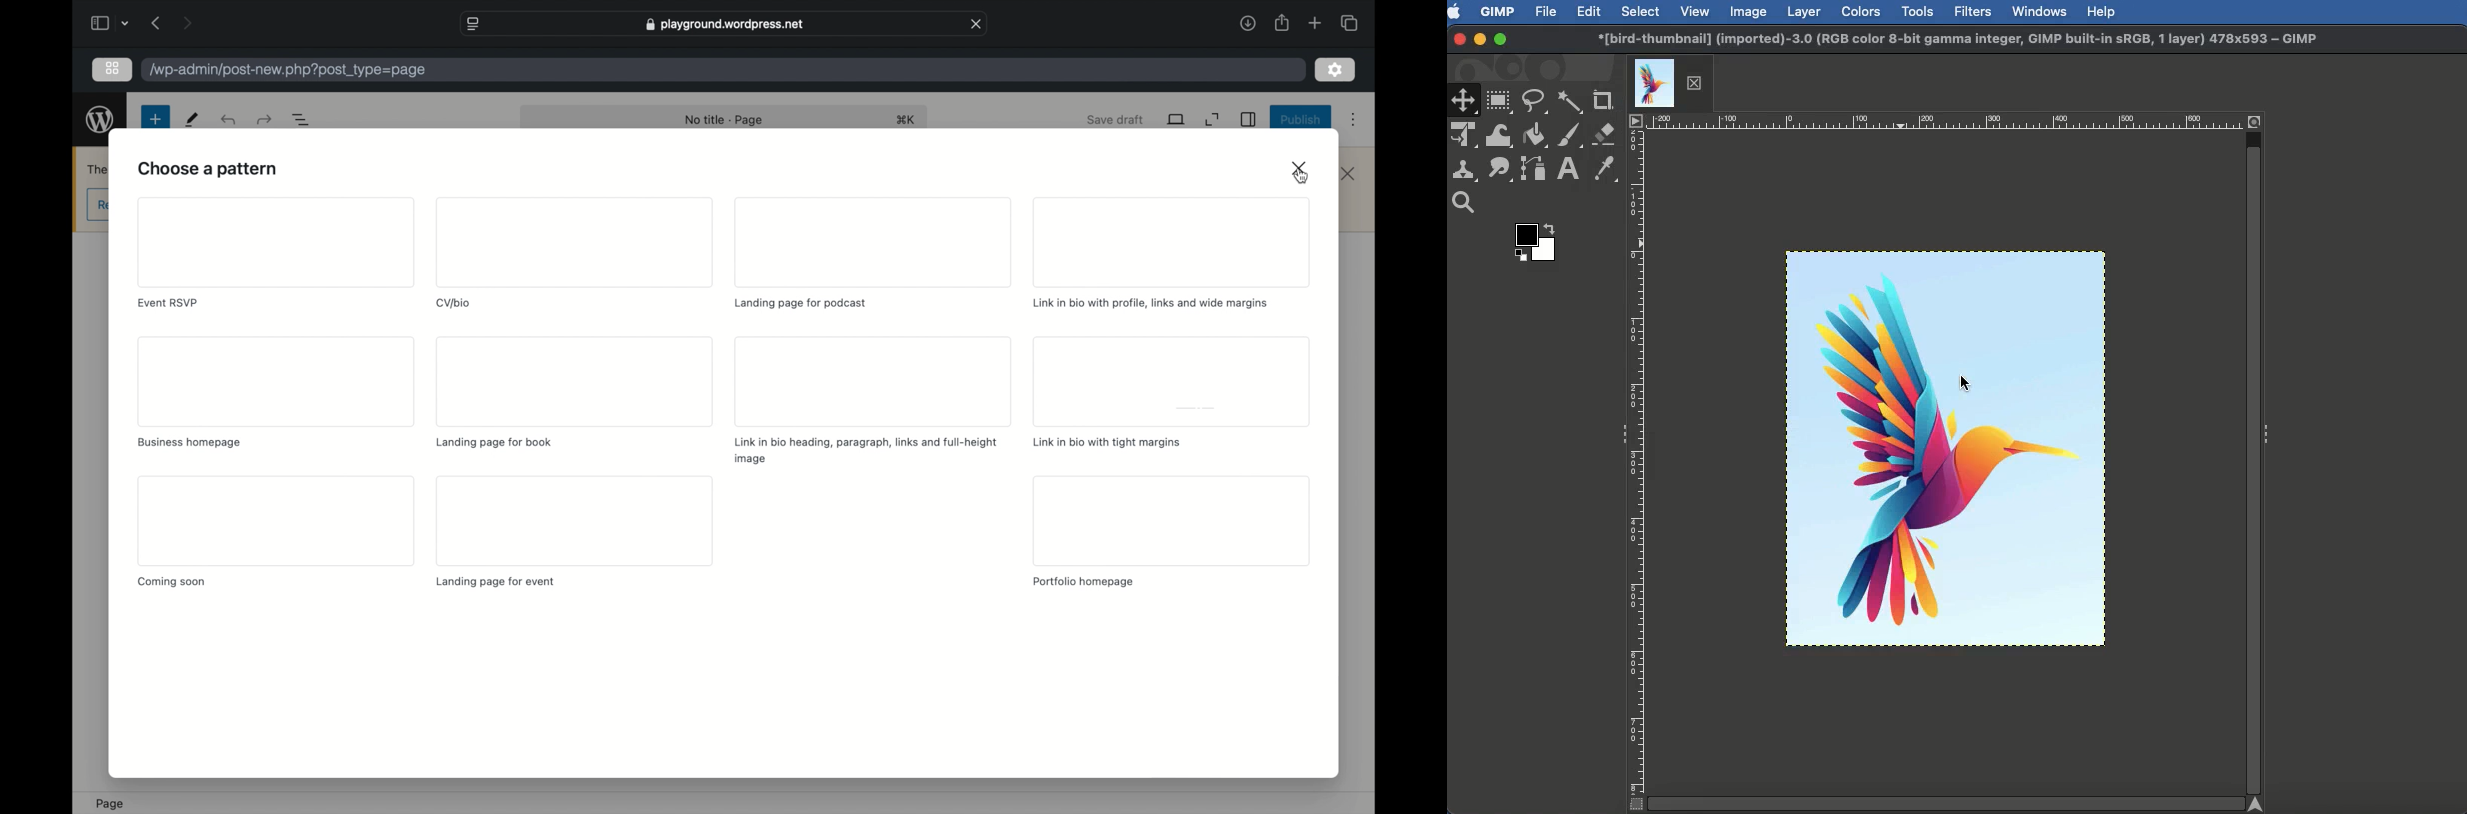 This screenshot has height=840, width=2492. What do you see at coordinates (155, 120) in the screenshot?
I see `new` at bounding box center [155, 120].